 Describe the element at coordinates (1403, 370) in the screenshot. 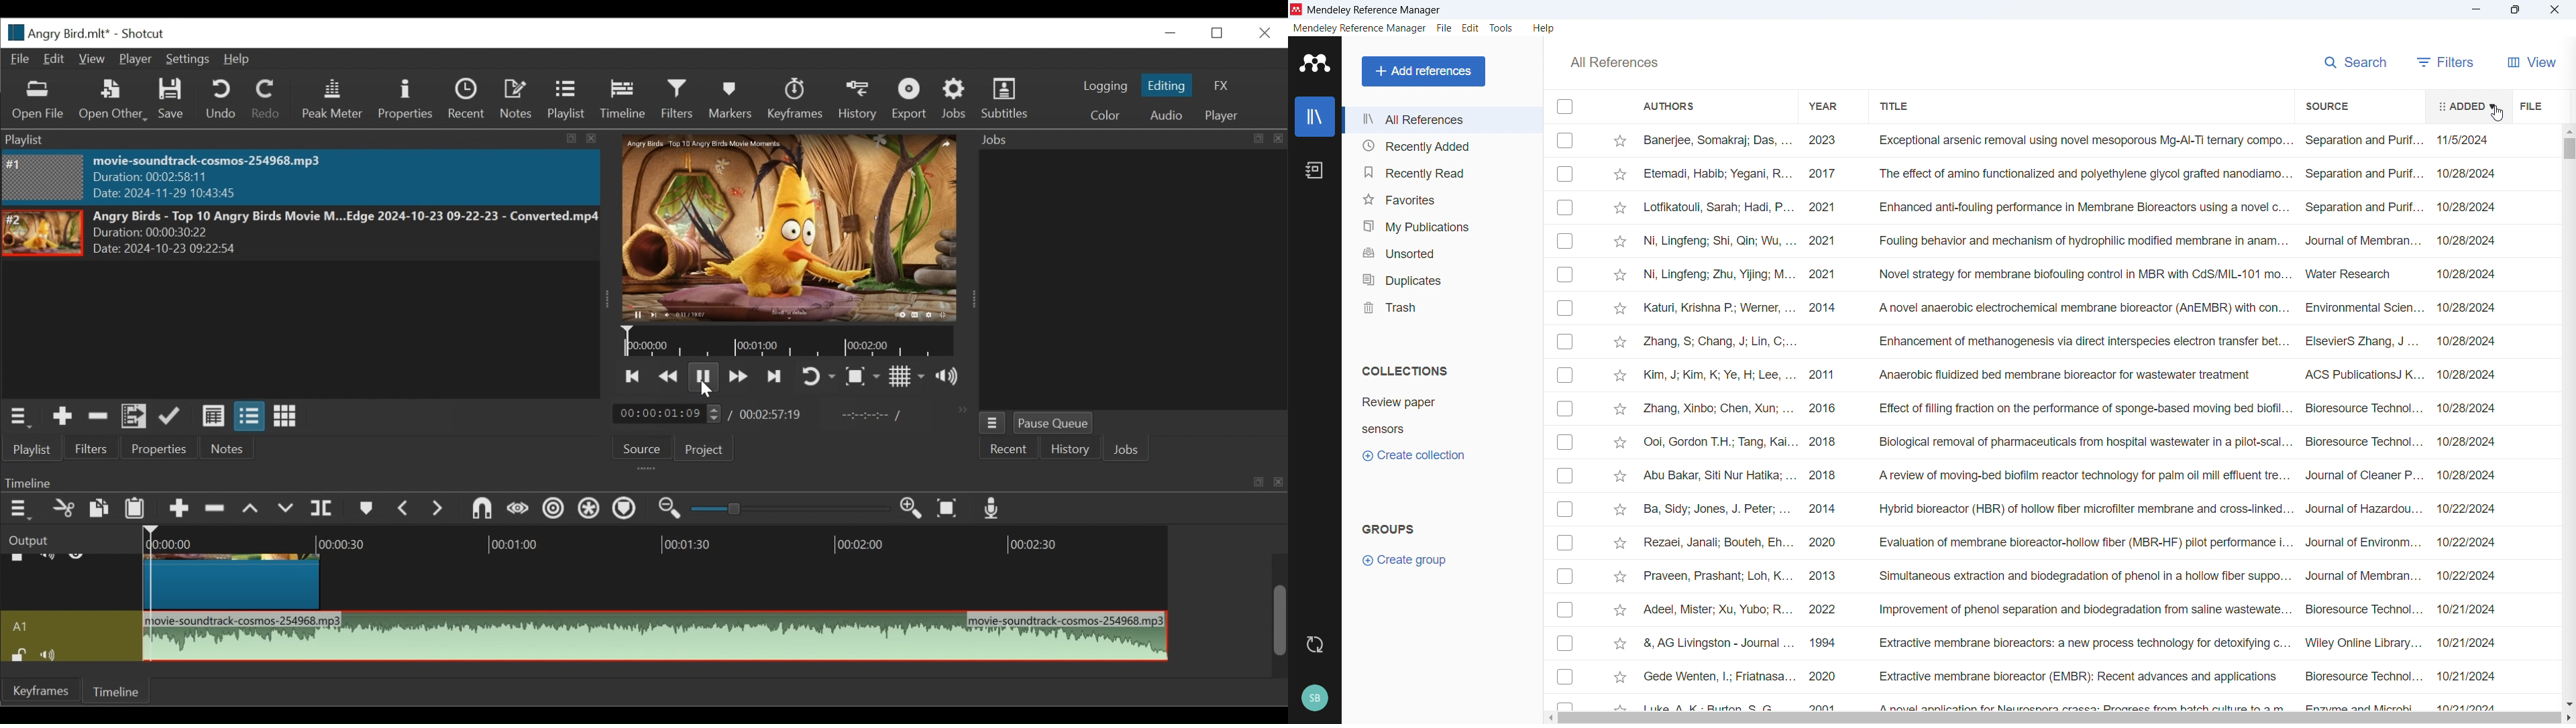

I see `Collection ` at that location.